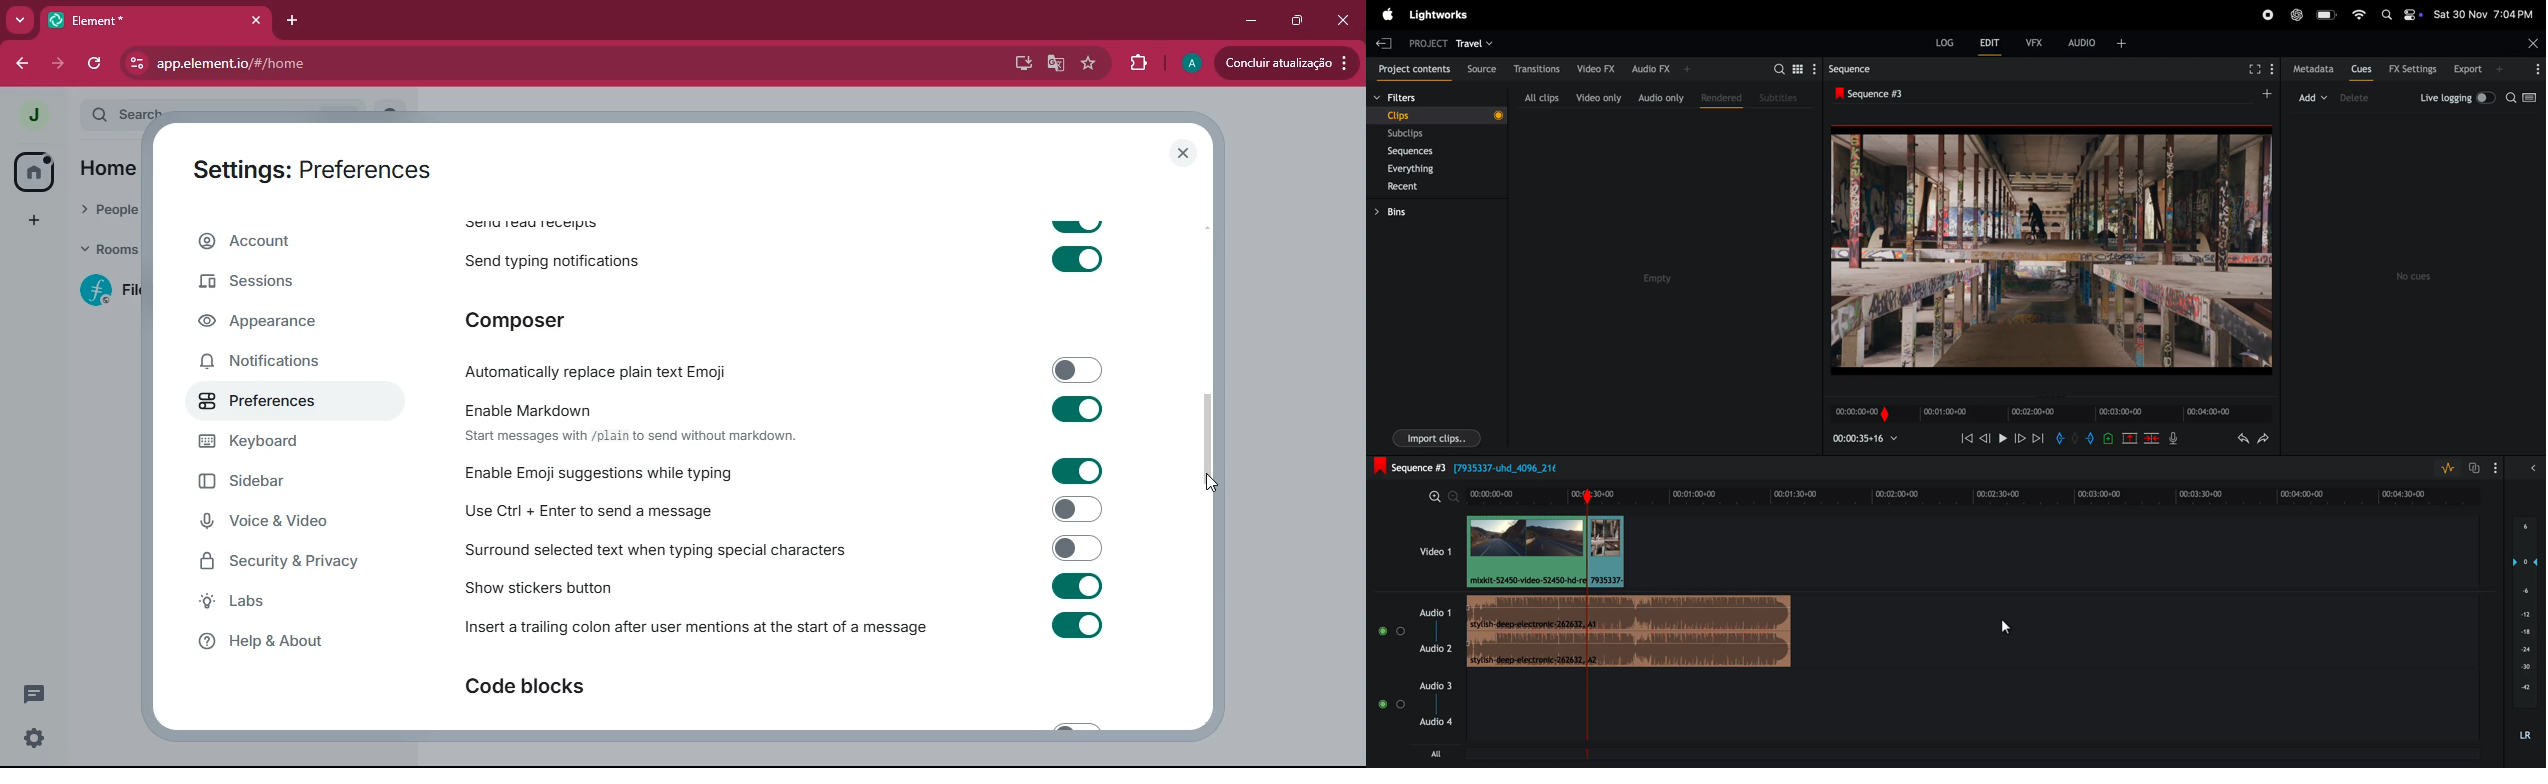 Image resolution: width=2548 pixels, height=784 pixels. Describe the element at coordinates (1295, 20) in the screenshot. I see `maximize` at that location.